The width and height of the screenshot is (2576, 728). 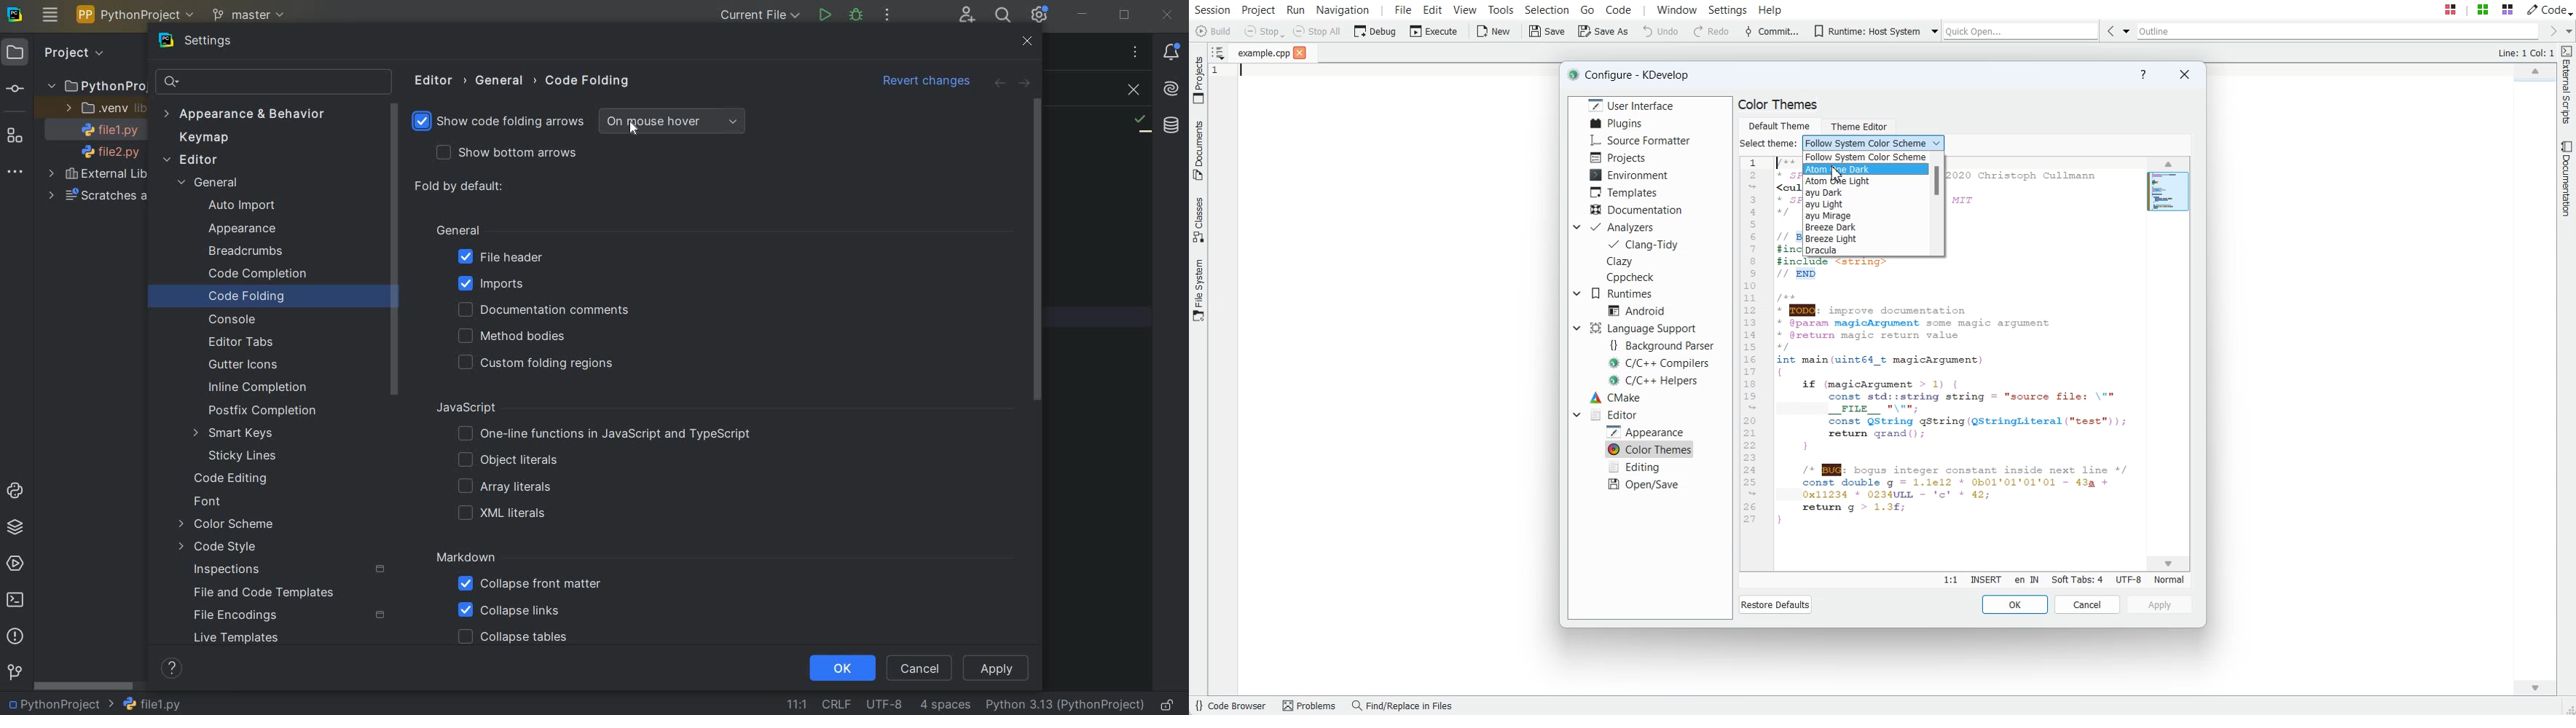 What do you see at coordinates (922, 667) in the screenshot?
I see `CANCEL` at bounding box center [922, 667].